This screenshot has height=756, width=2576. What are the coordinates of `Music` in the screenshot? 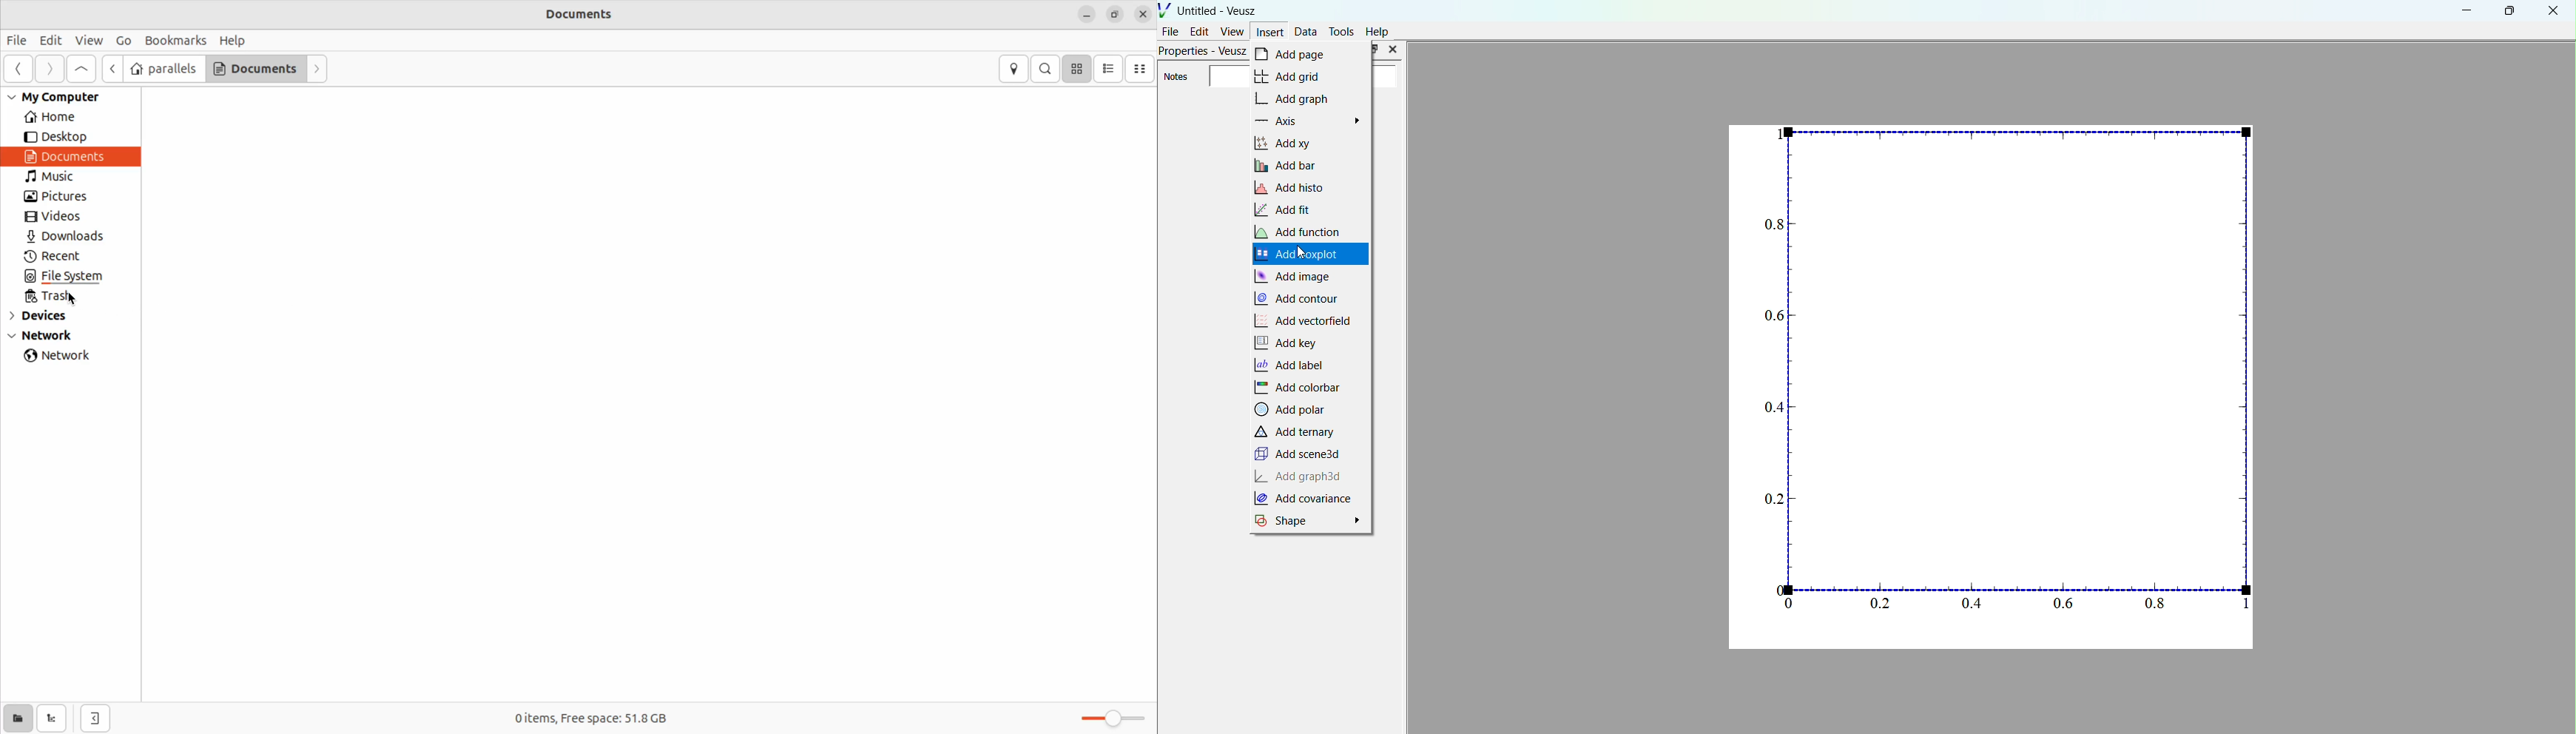 It's located at (67, 177).